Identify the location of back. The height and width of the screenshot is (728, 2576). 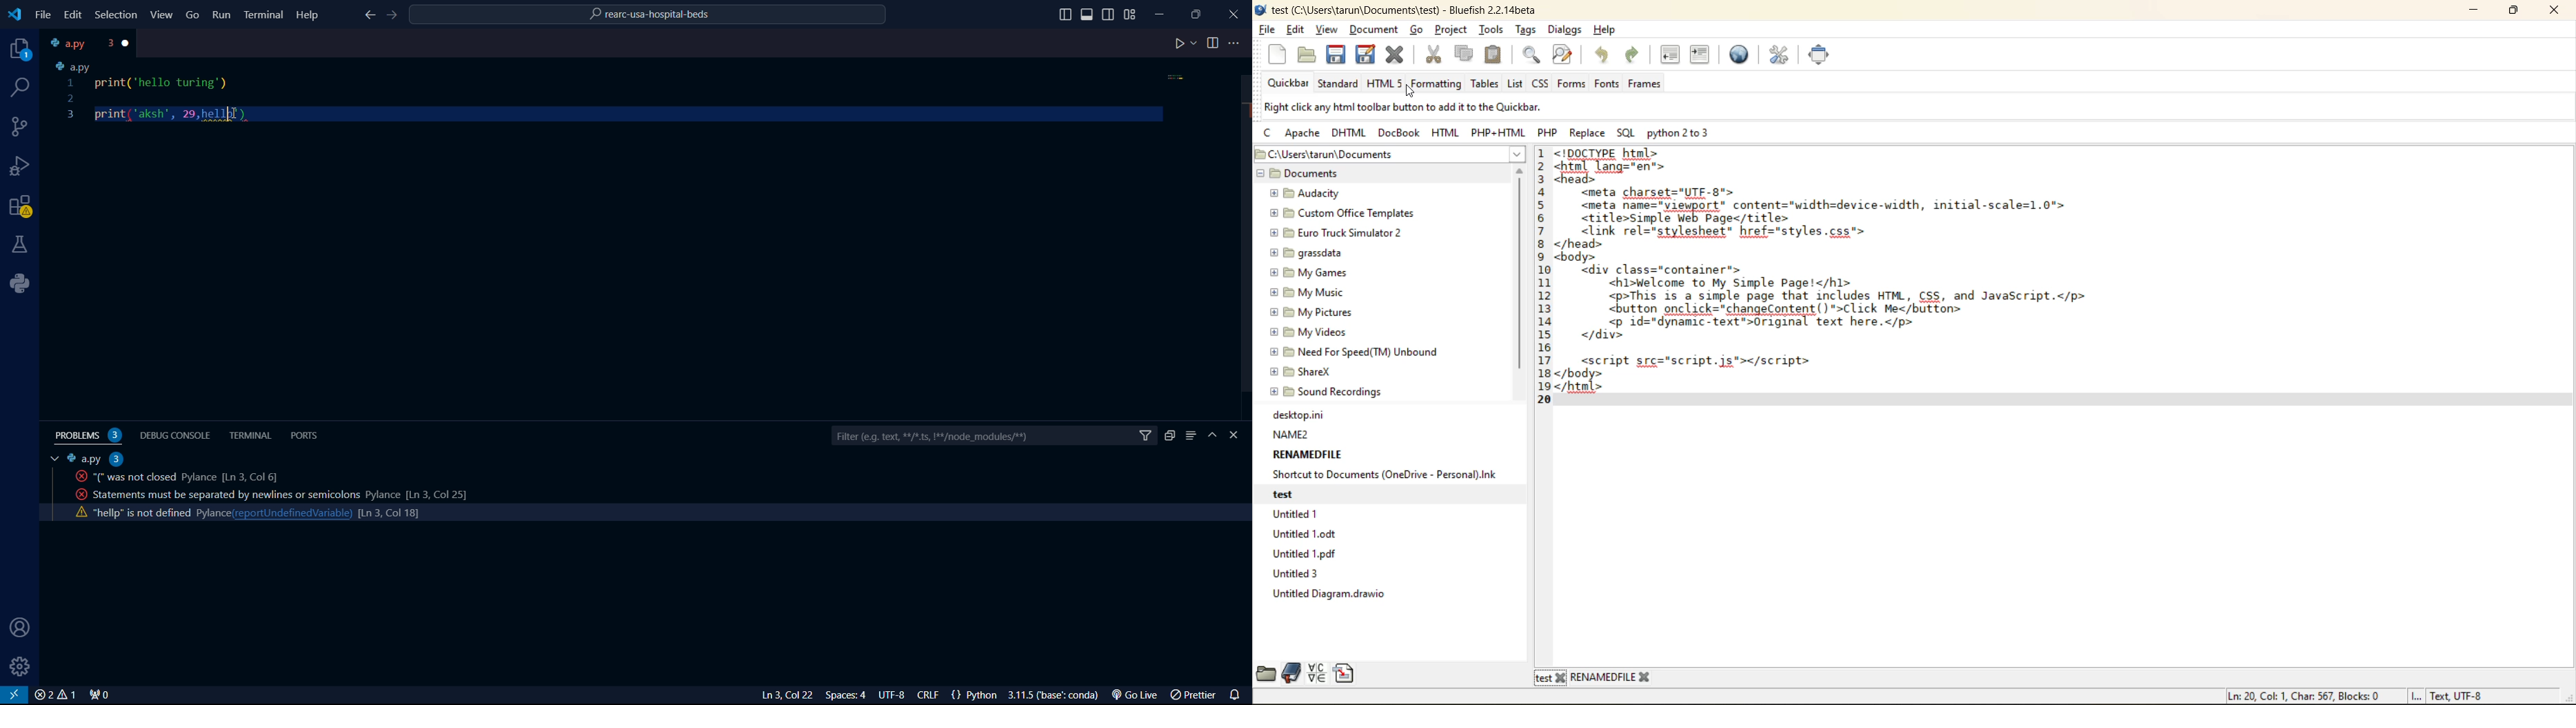
(369, 16).